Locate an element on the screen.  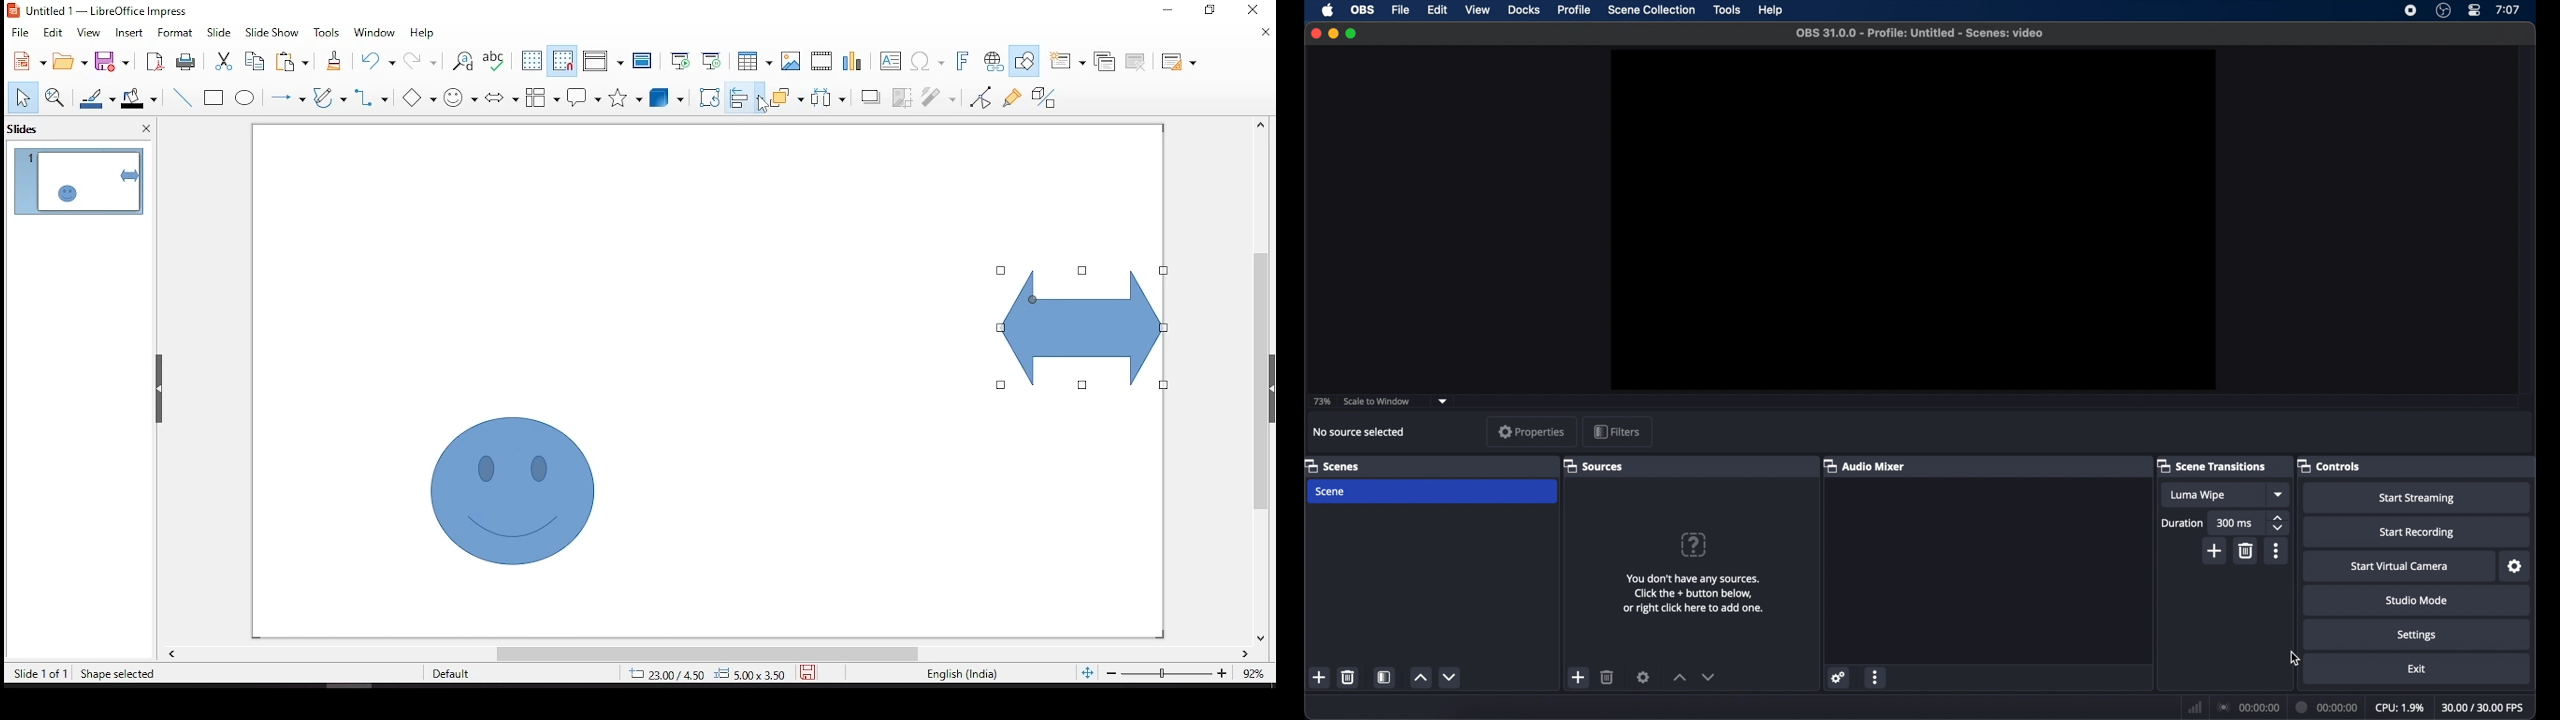
duration is located at coordinates (2181, 523).